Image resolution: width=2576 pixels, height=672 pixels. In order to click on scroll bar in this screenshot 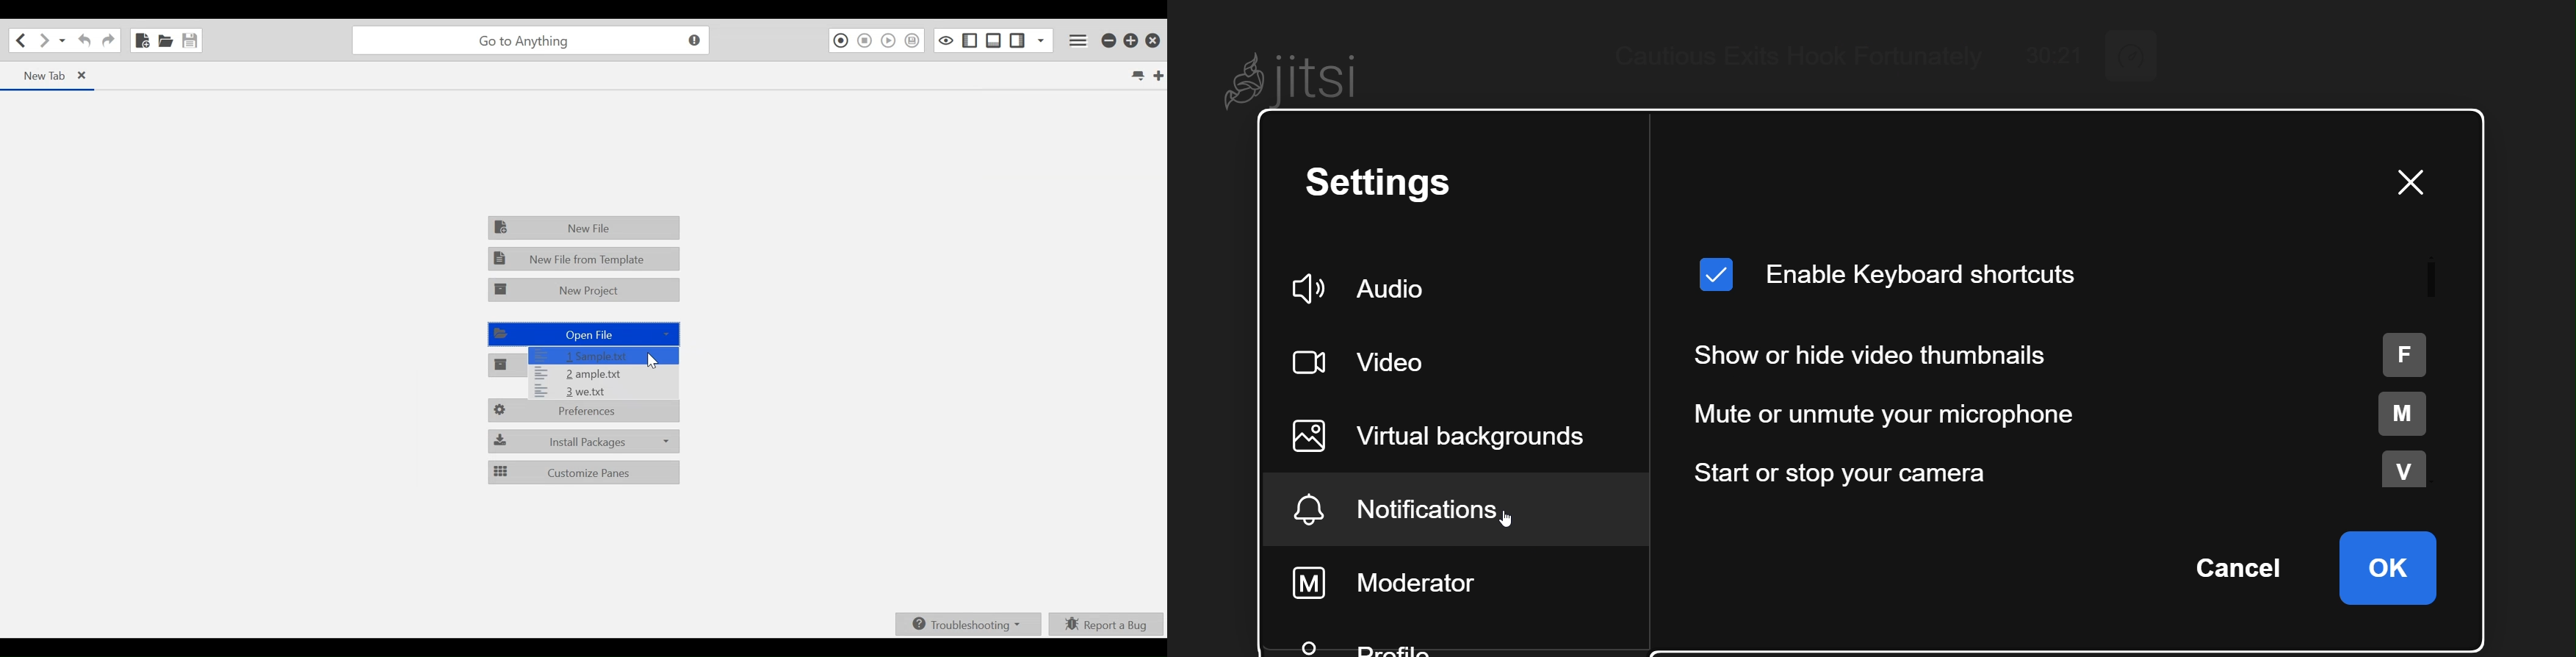, I will do `click(2434, 278)`.